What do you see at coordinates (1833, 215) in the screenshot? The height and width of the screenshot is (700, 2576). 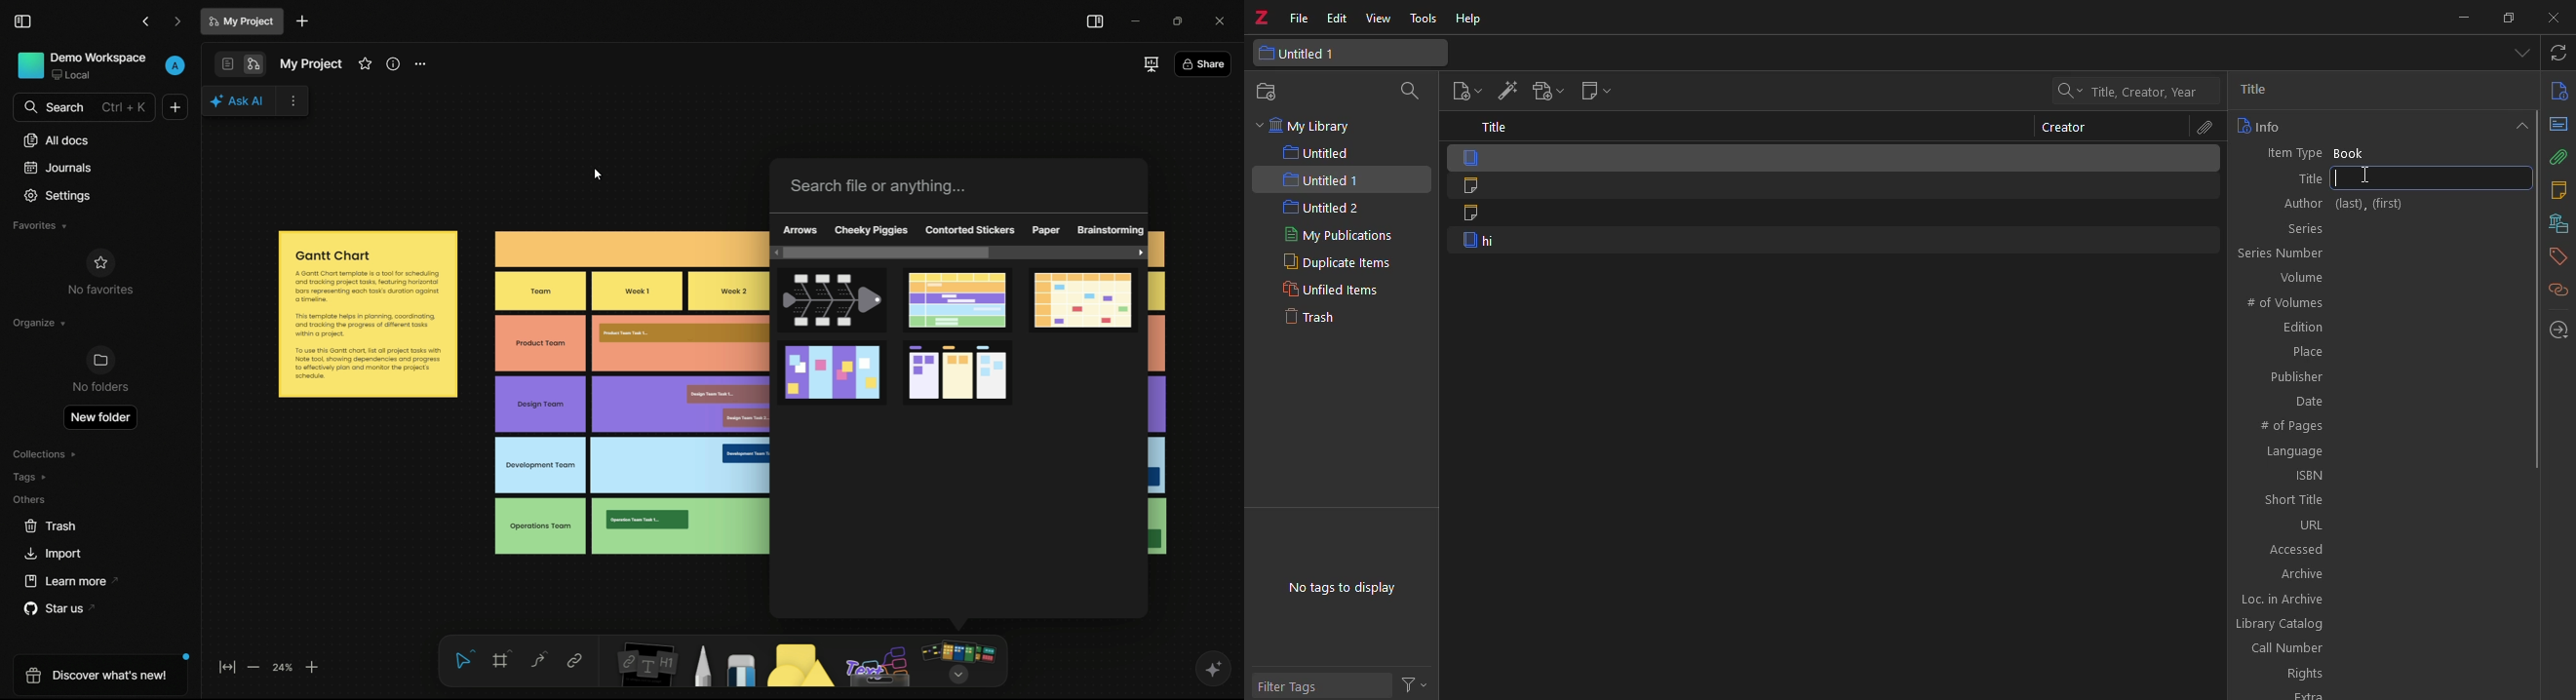 I see `note` at bounding box center [1833, 215].